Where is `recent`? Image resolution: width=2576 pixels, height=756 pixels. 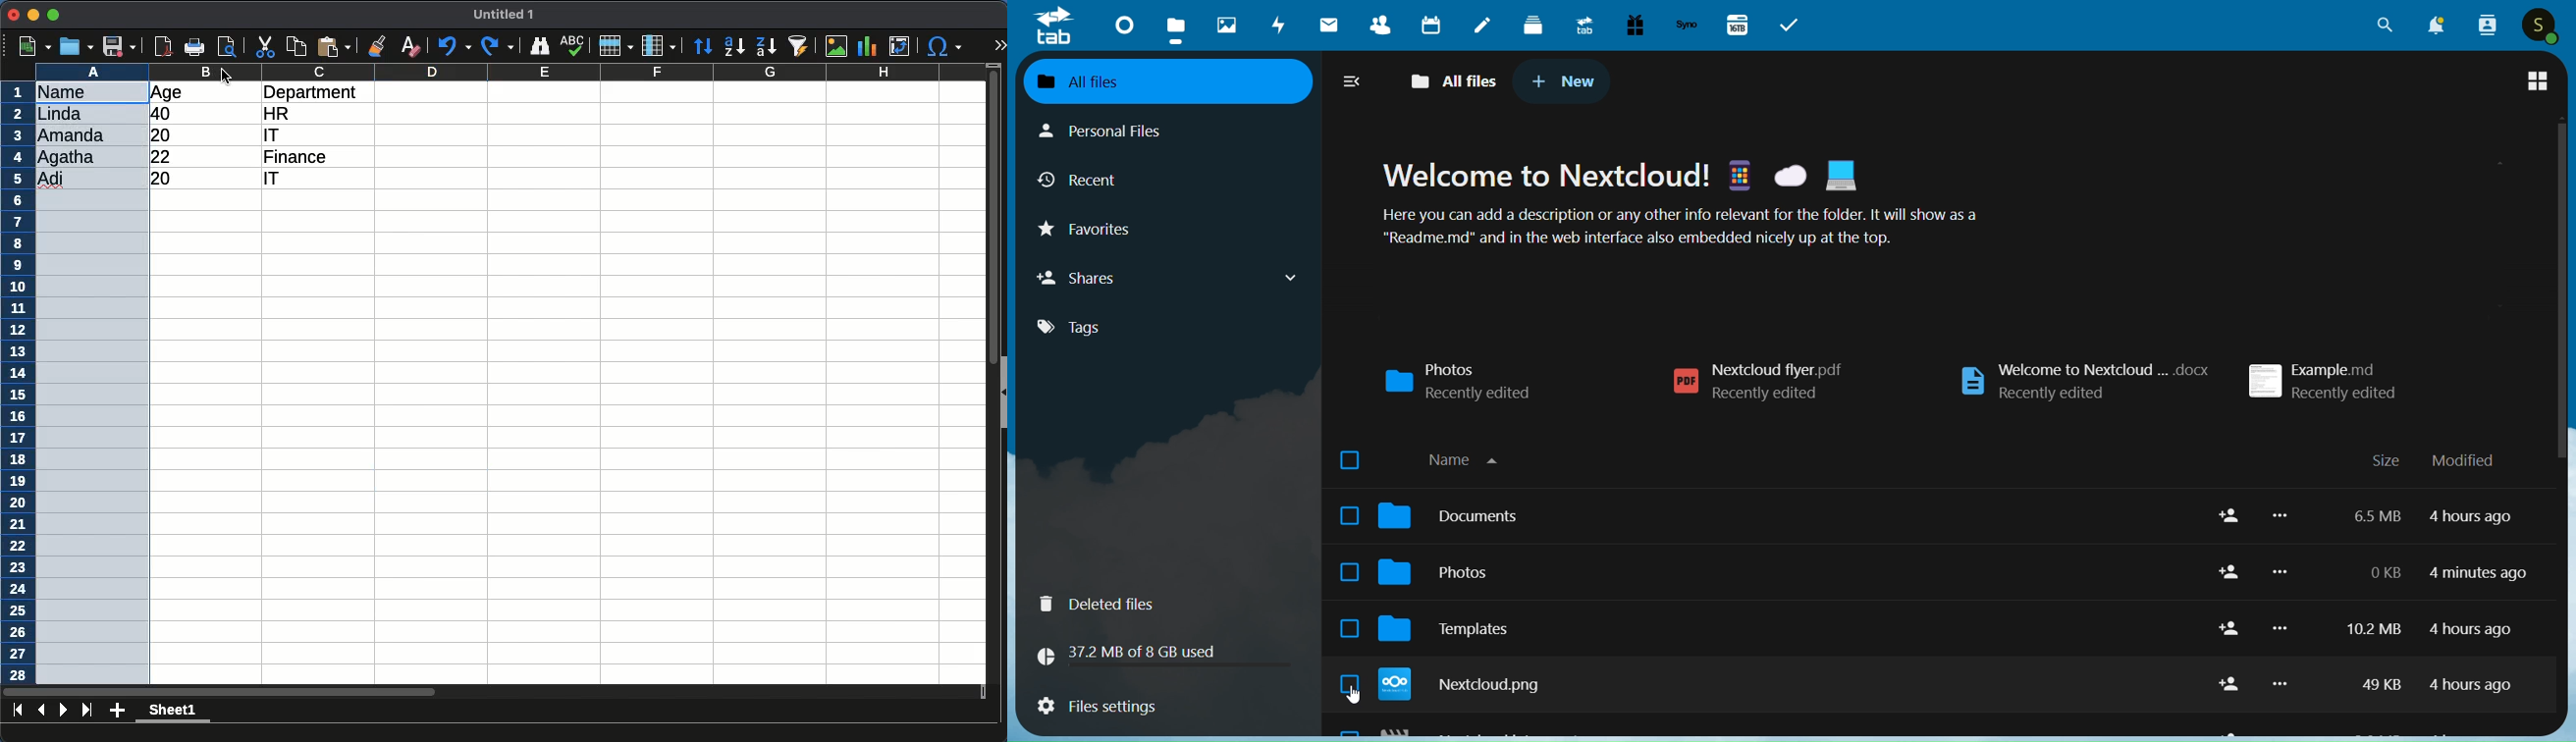
recent is located at coordinates (1085, 177).